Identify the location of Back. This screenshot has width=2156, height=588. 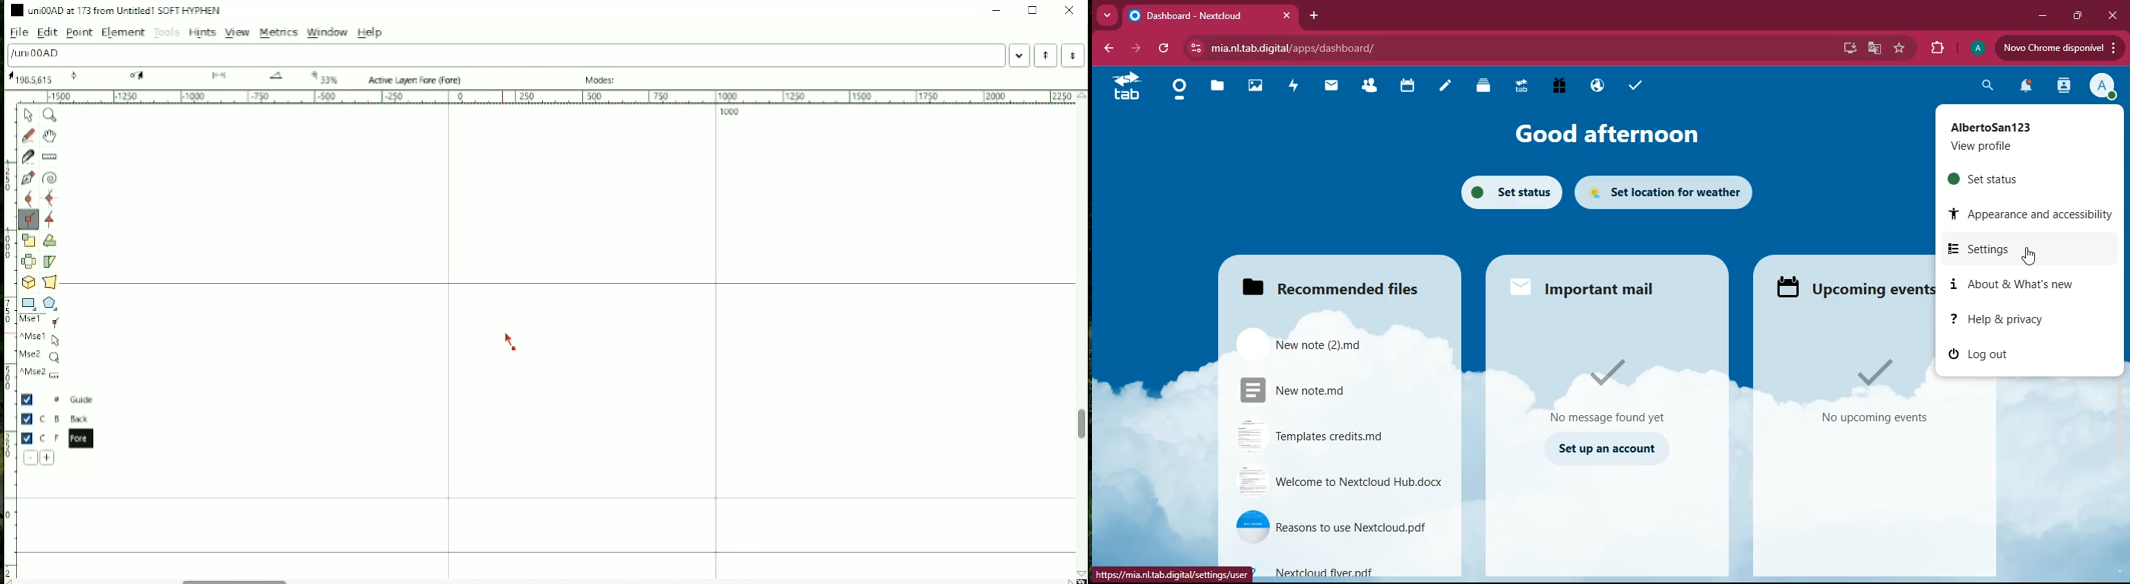
(58, 418).